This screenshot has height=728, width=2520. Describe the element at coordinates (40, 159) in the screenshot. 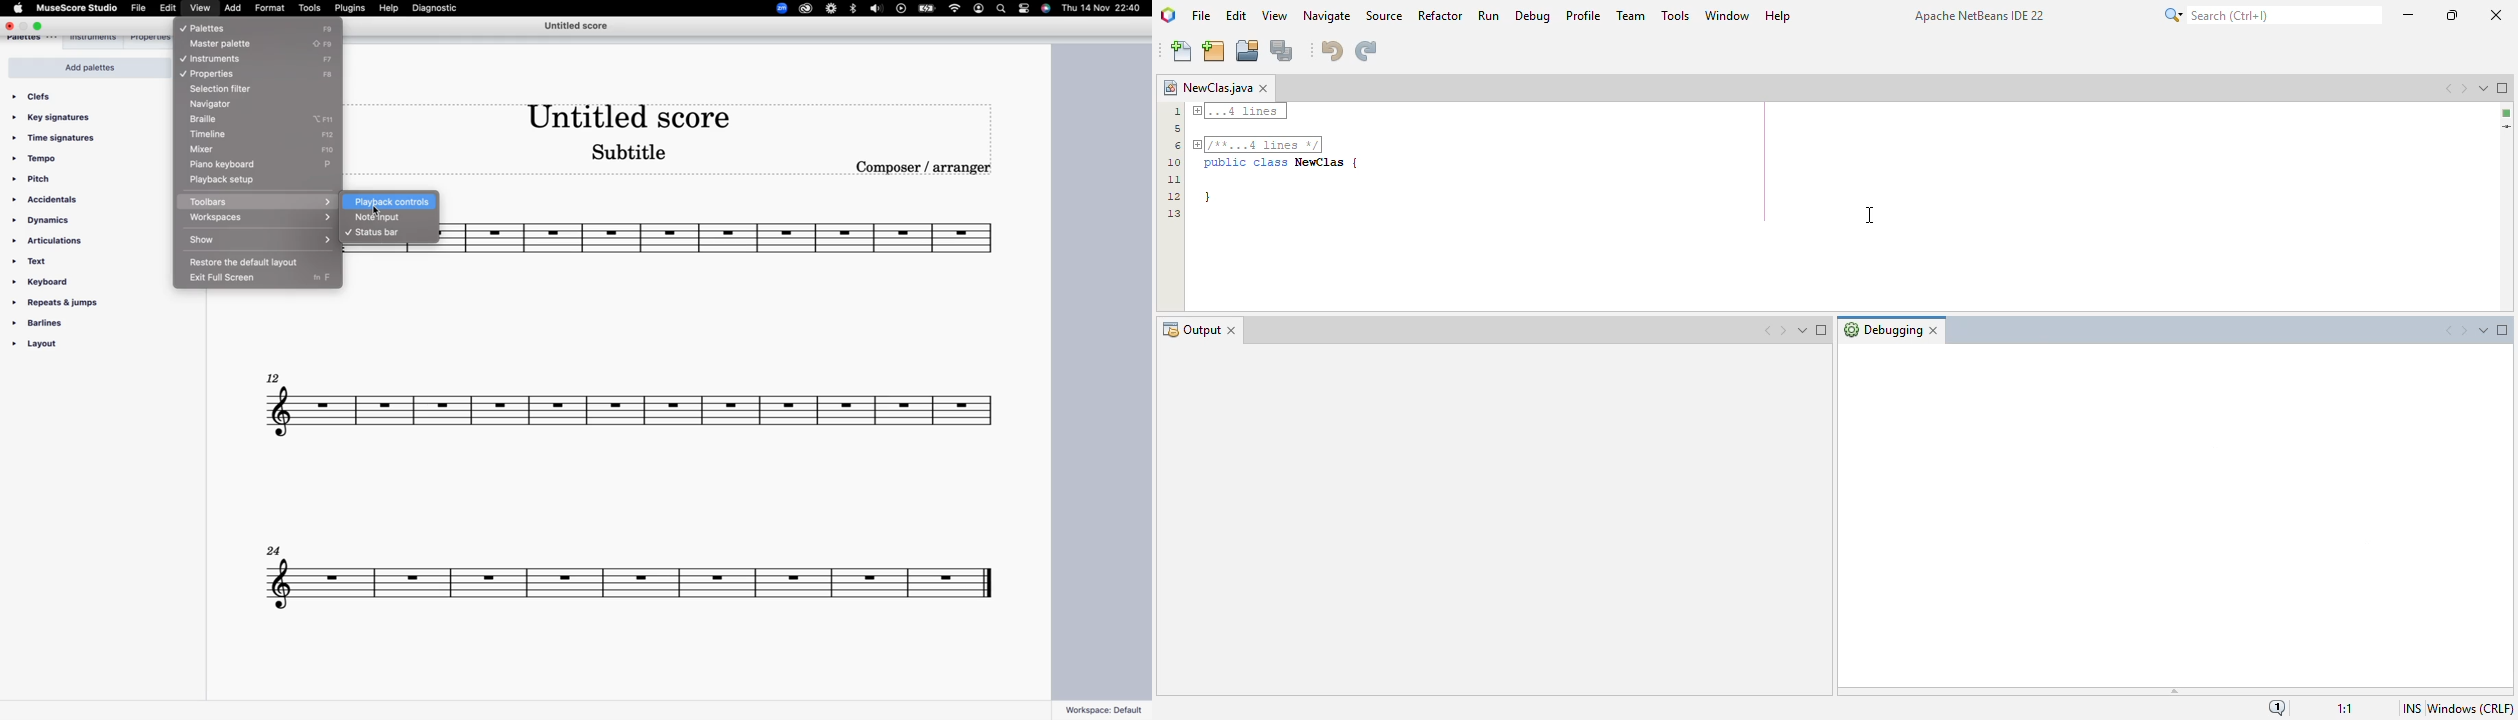

I see `tempo` at that location.